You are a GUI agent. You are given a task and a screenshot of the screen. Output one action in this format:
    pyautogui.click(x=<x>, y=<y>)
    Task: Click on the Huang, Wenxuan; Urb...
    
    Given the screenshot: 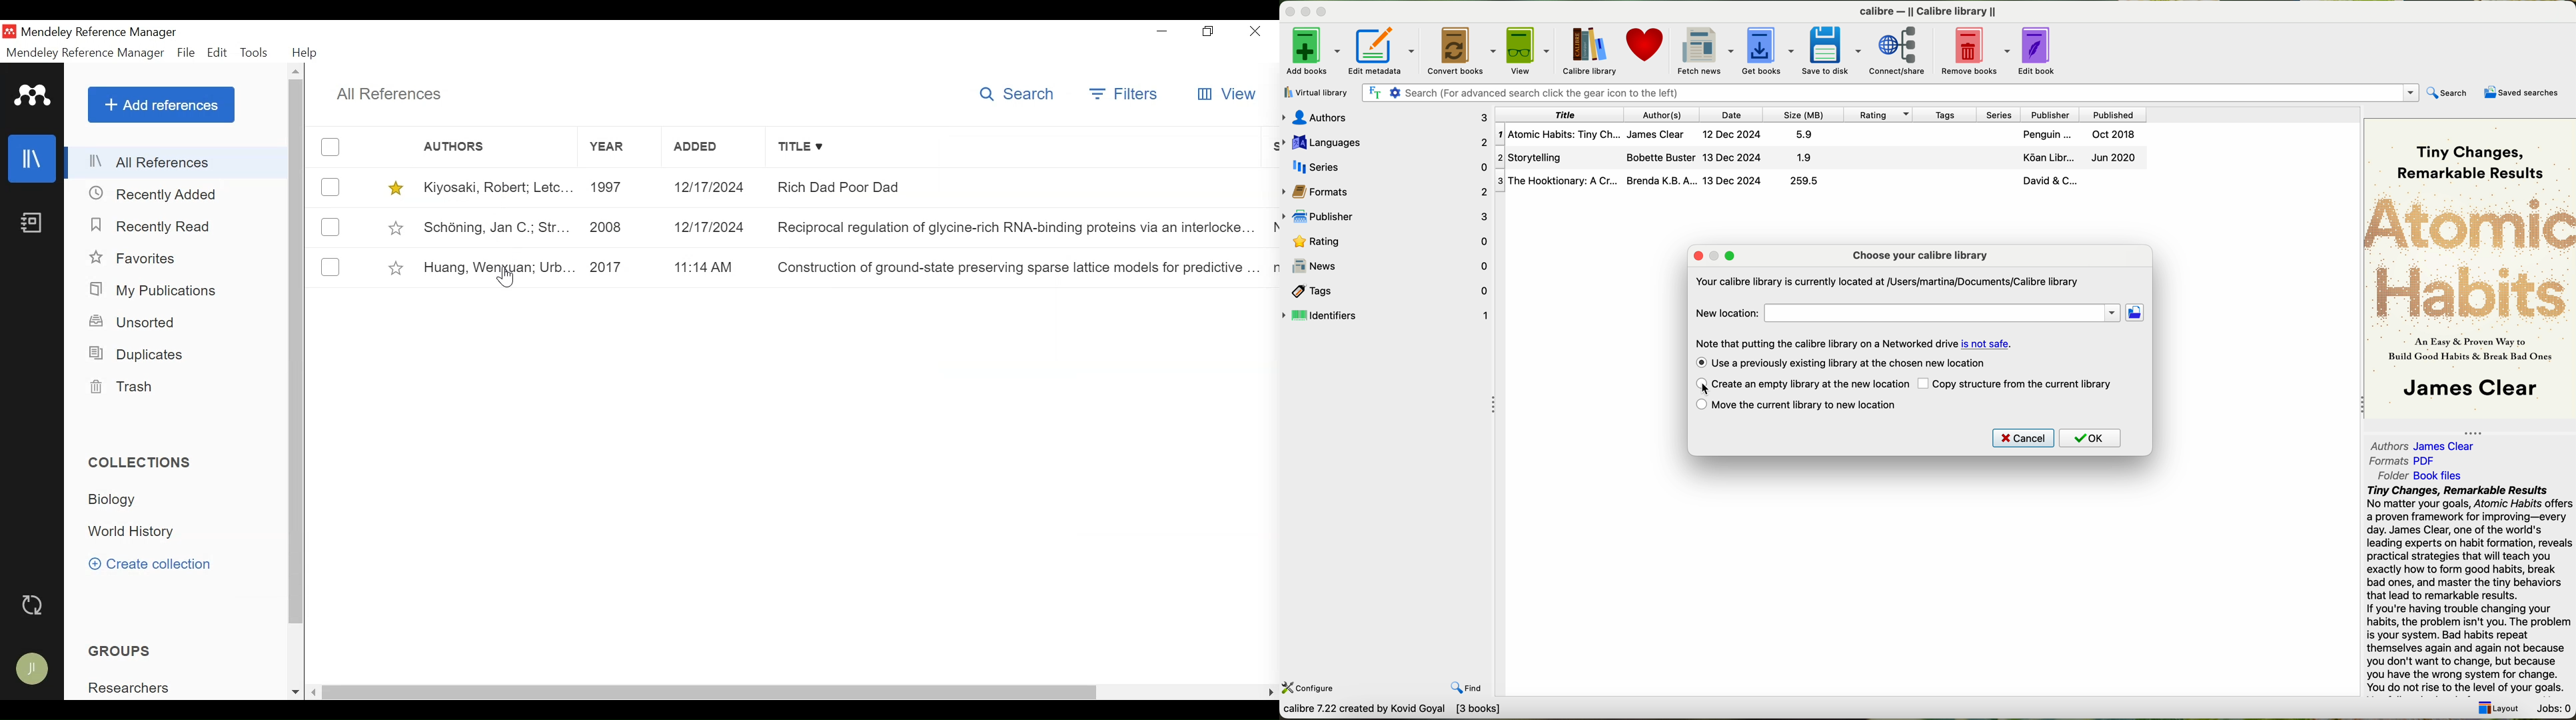 What is the action you would take?
    pyautogui.click(x=495, y=268)
    